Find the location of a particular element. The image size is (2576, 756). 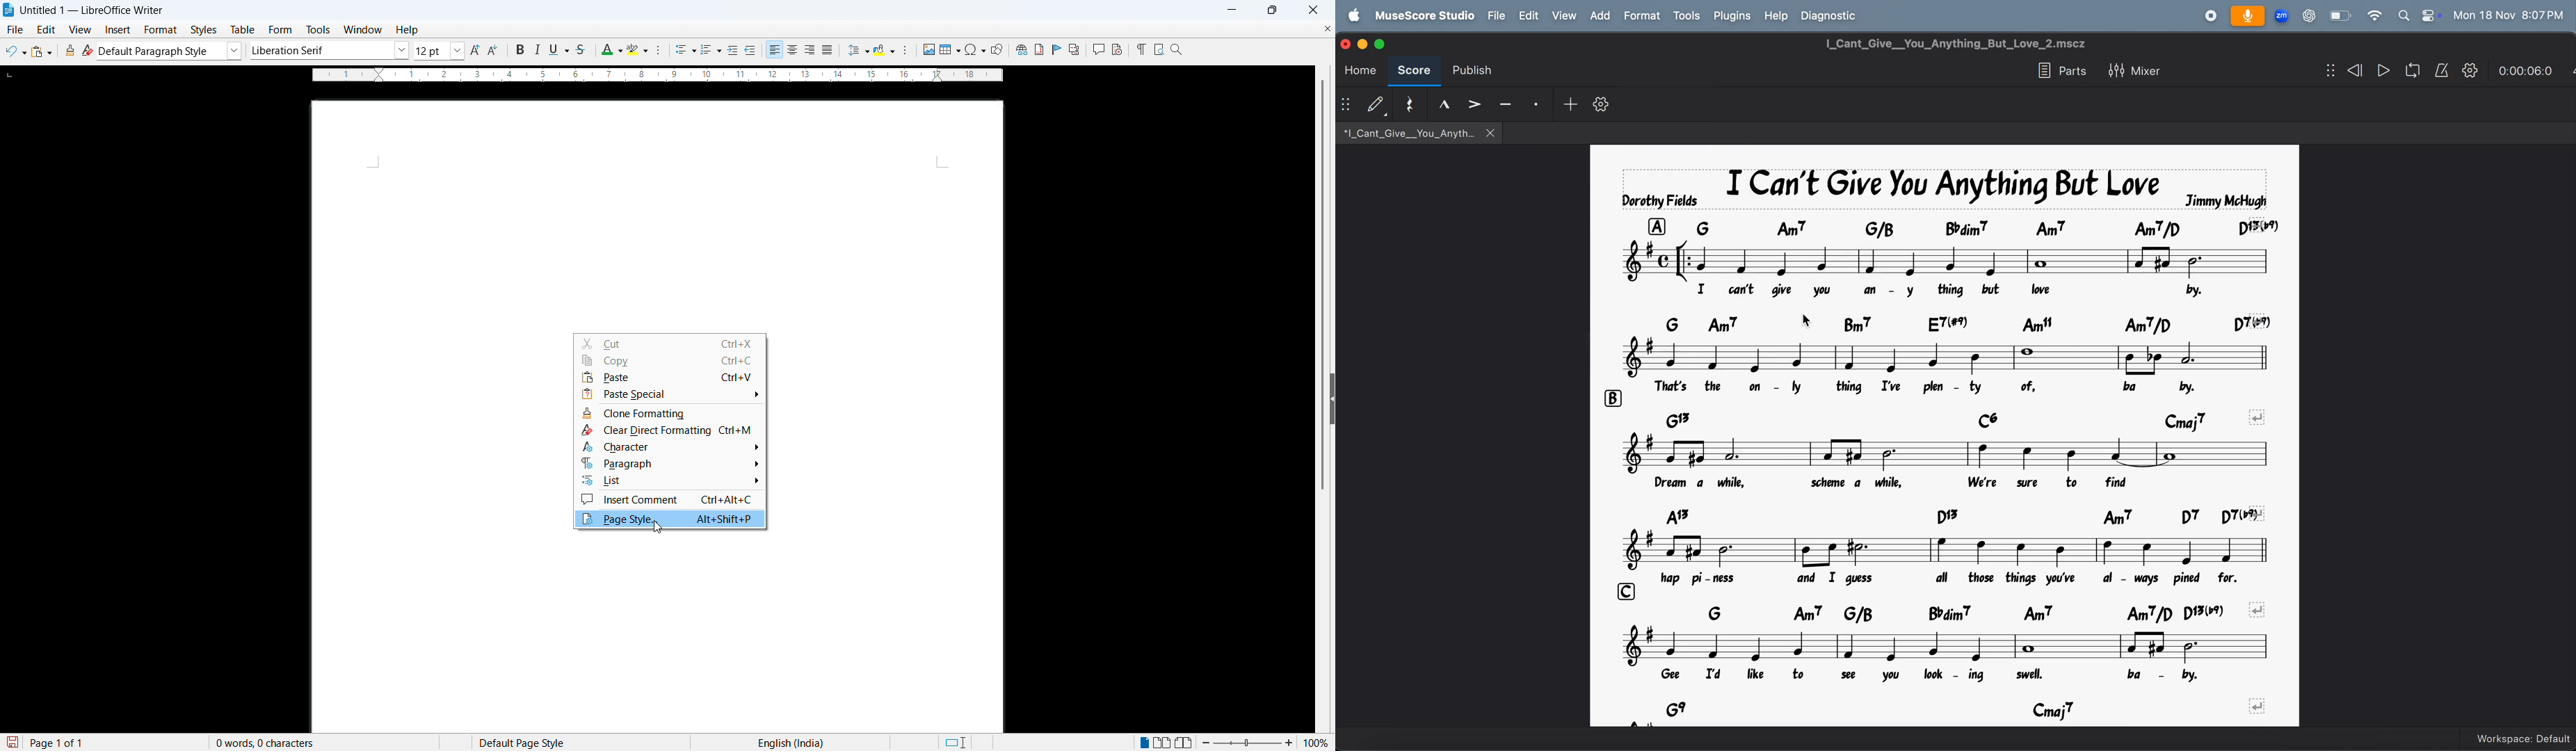

settings toolbar is located at coordinates (1604, 102).